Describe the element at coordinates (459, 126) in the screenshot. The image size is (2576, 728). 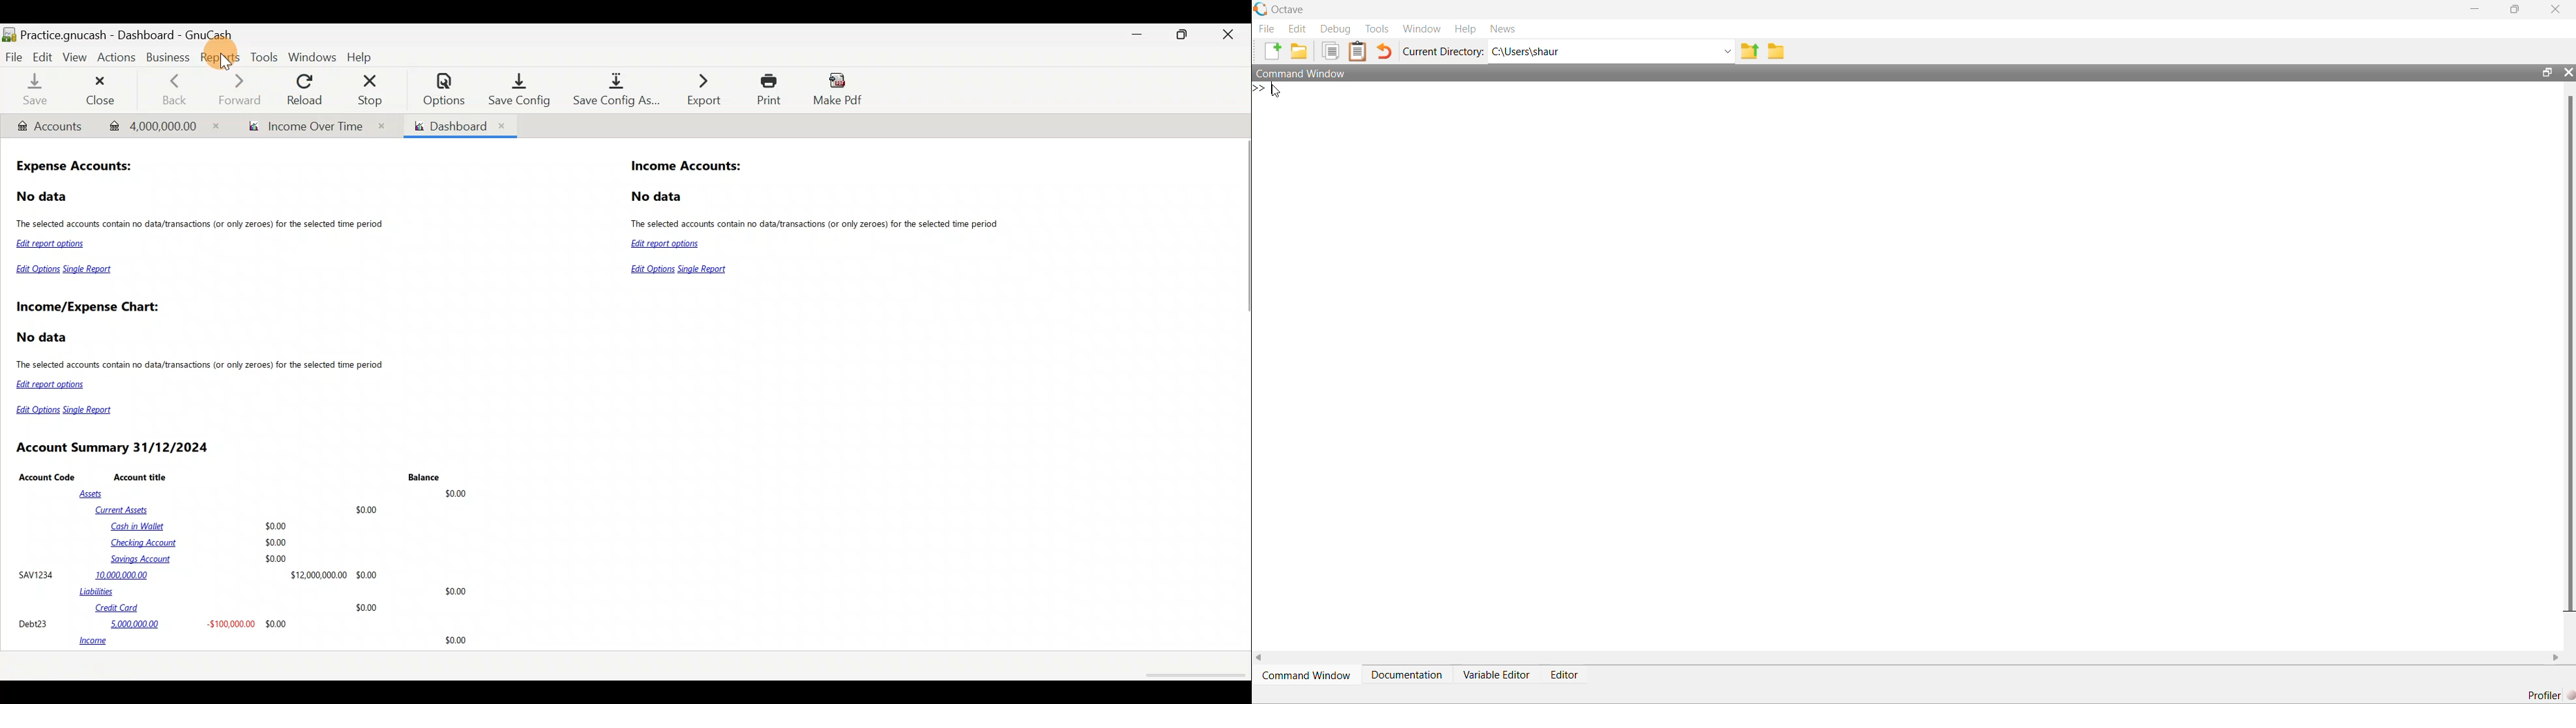
I see `Dashboard` at that location.